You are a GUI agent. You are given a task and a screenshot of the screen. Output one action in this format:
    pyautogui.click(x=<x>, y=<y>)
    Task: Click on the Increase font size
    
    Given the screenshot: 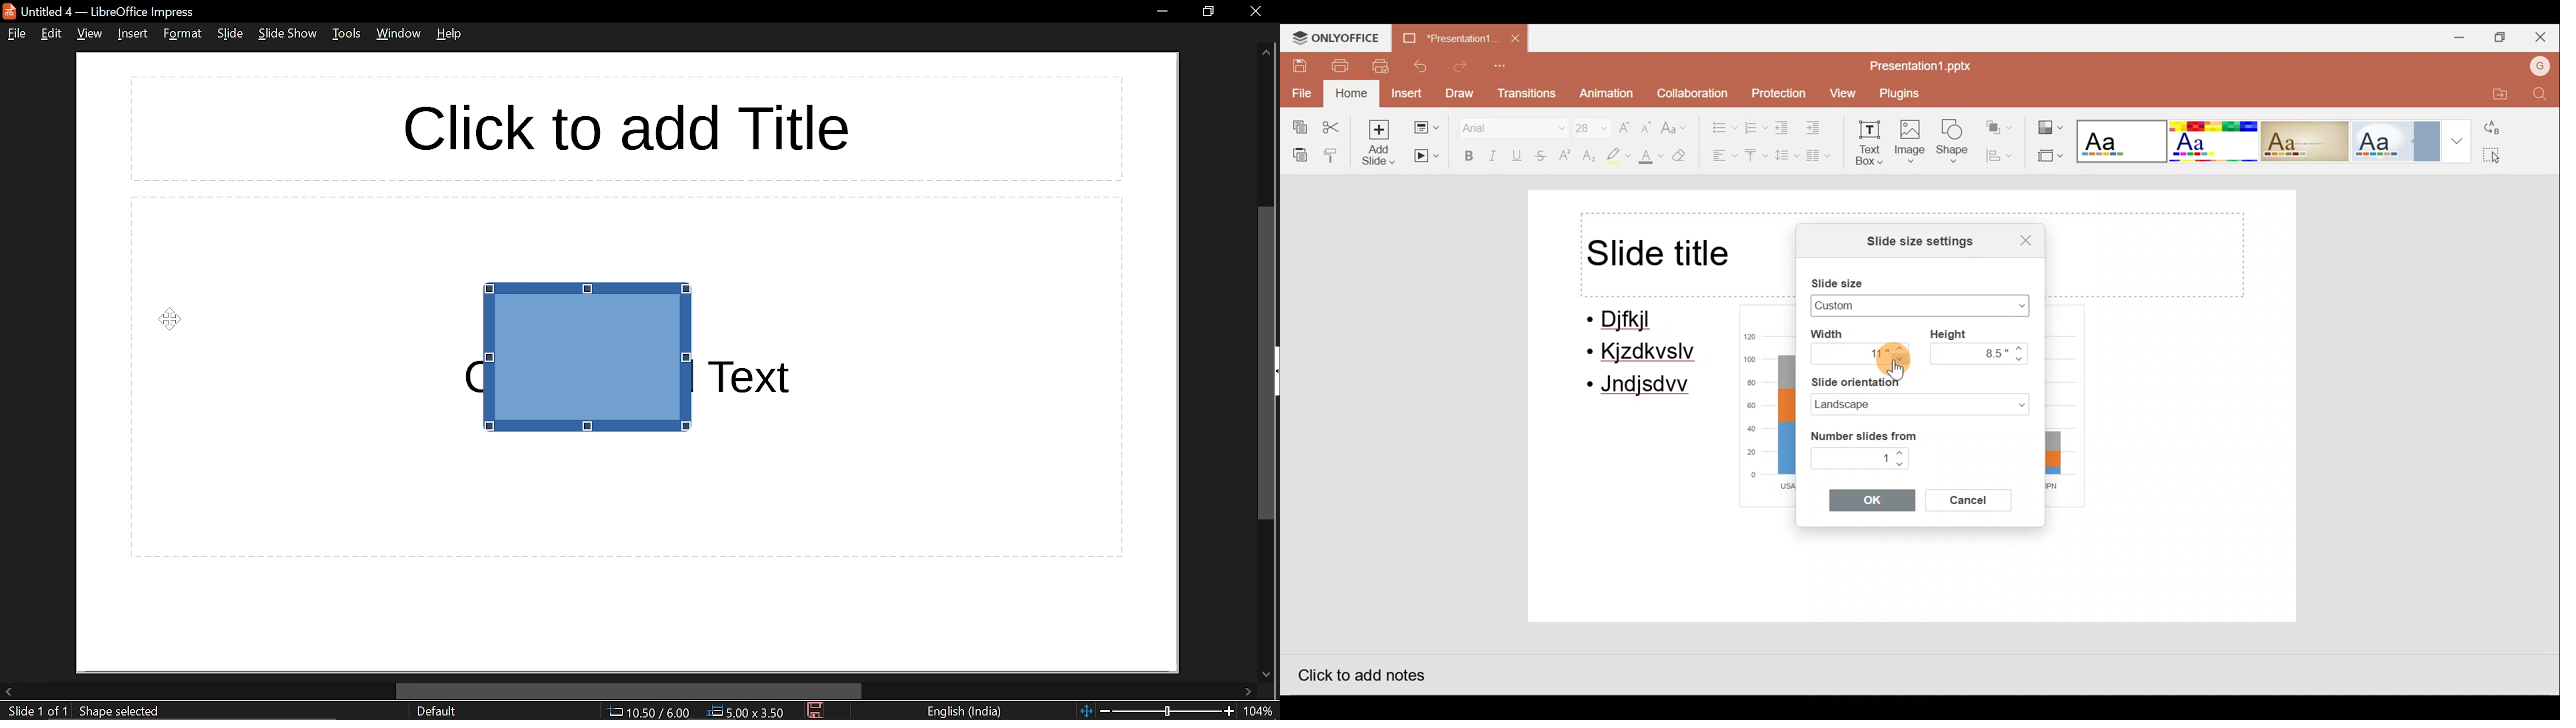 What is the action you would take?
    pyautogui.click(x=1625, y=123)
    